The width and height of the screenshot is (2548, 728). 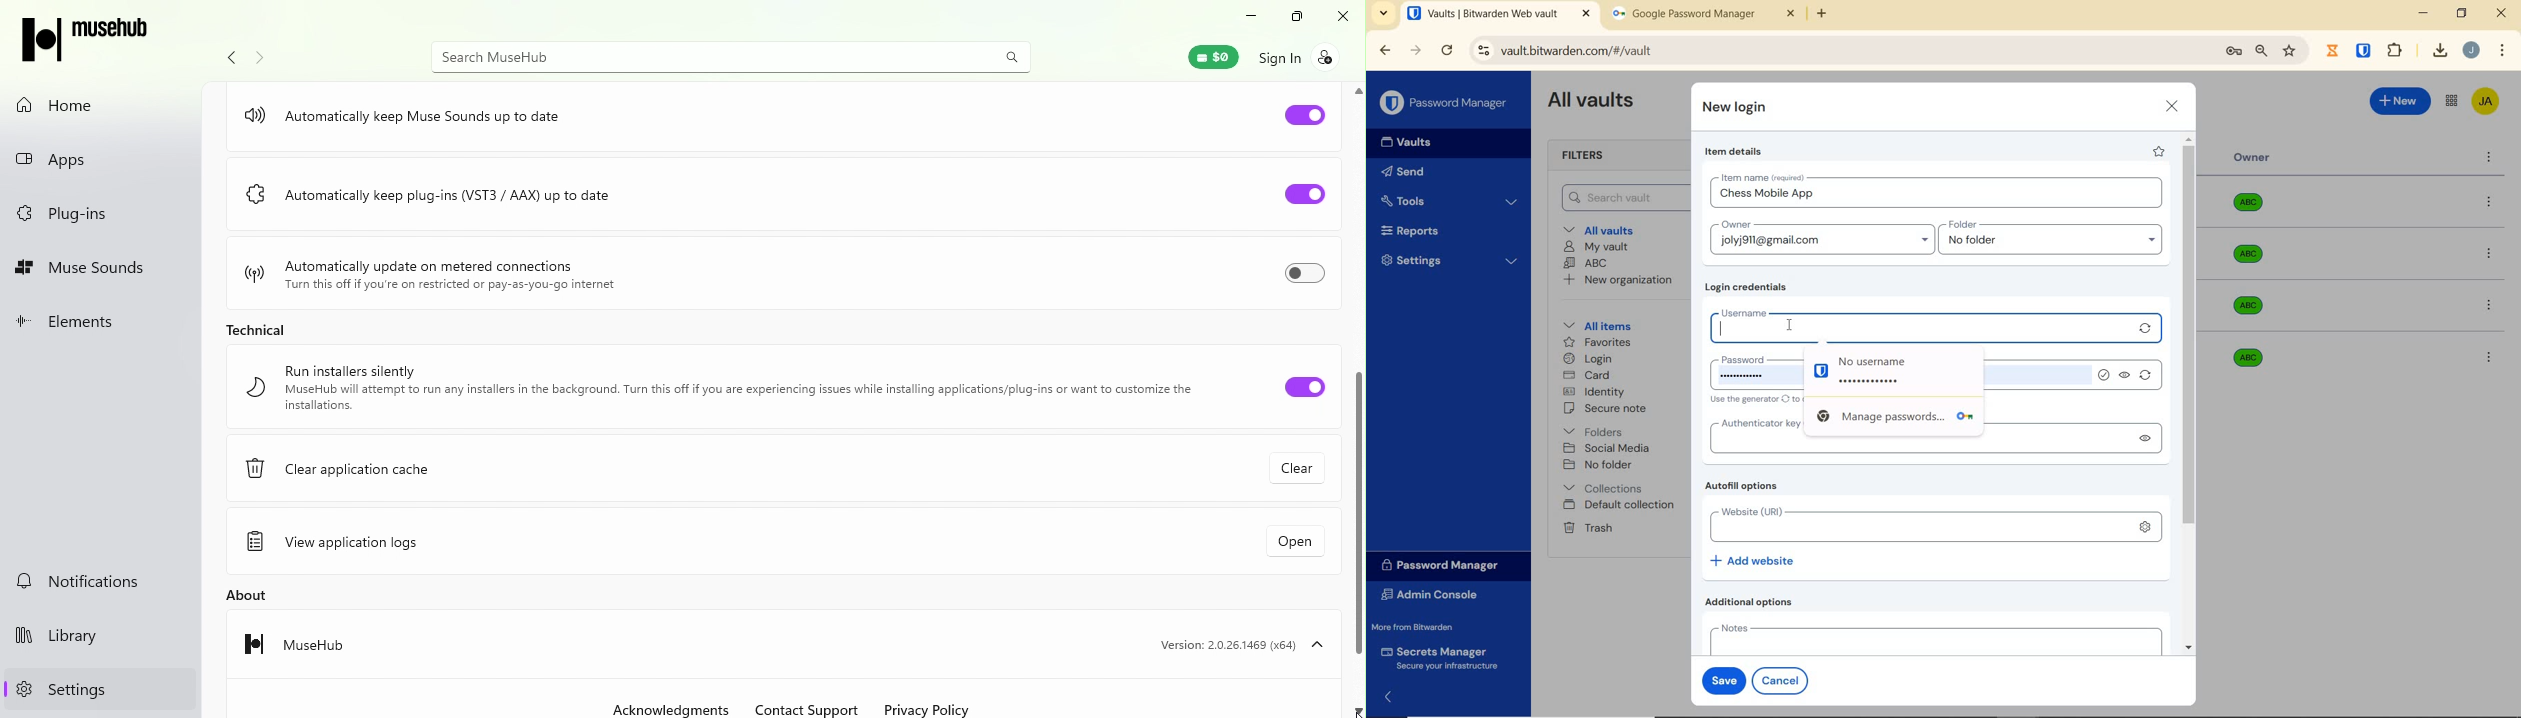 What do you see at coordinates (1355, 400) in the screenshot?
I see `Vertical scroll bar` at bounding box center [1355, 400].